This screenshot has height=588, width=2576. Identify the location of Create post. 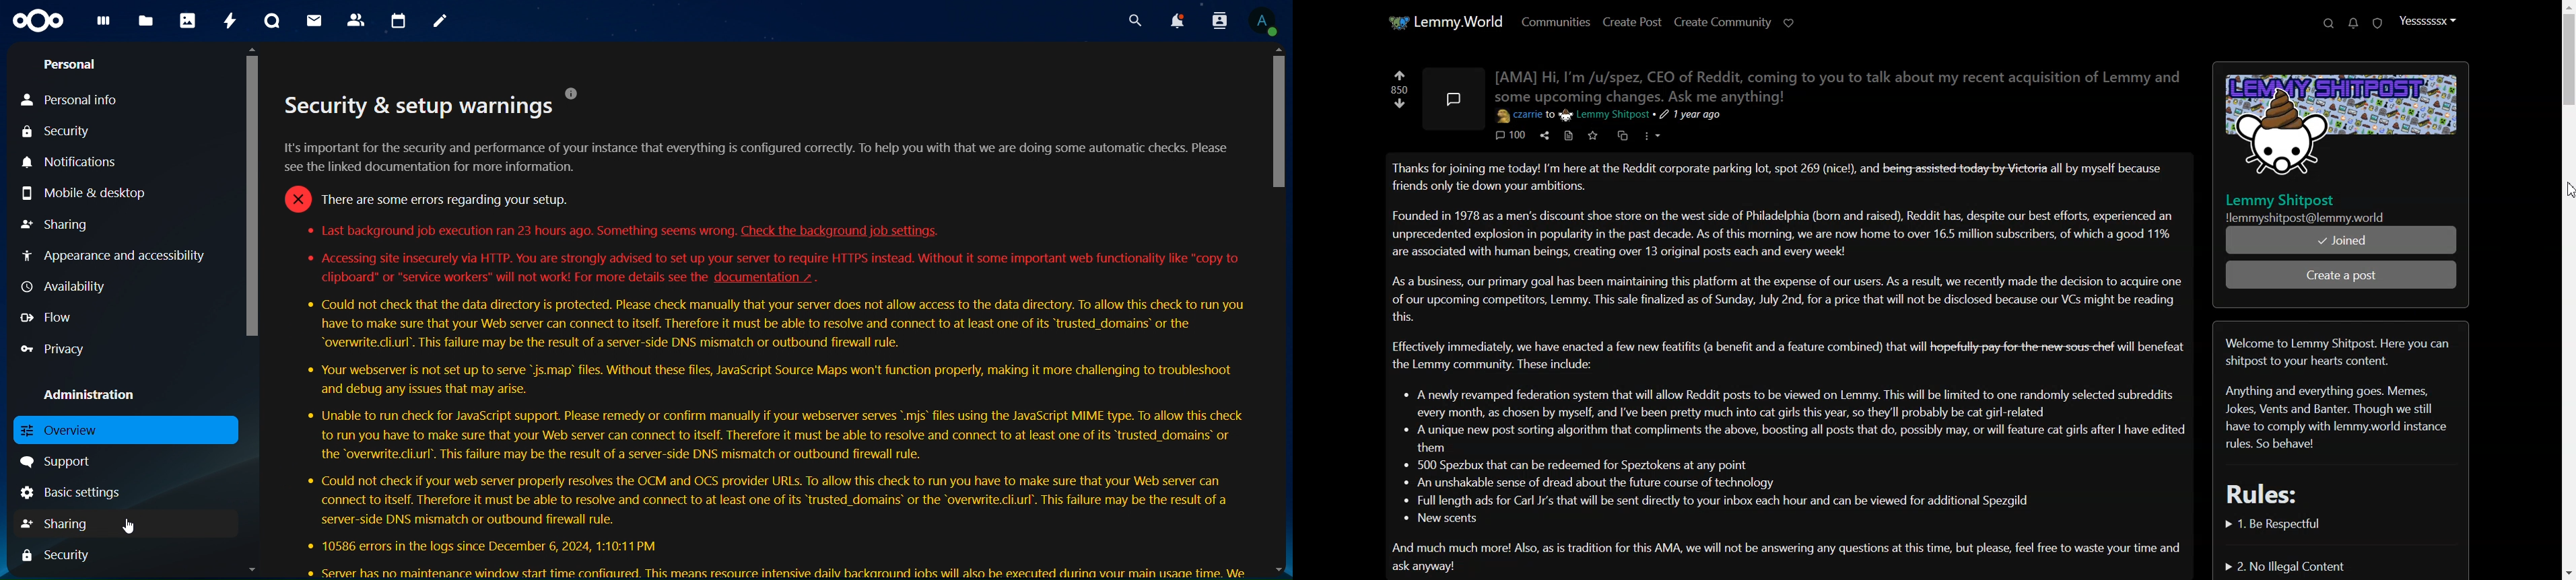
(2342, 275).